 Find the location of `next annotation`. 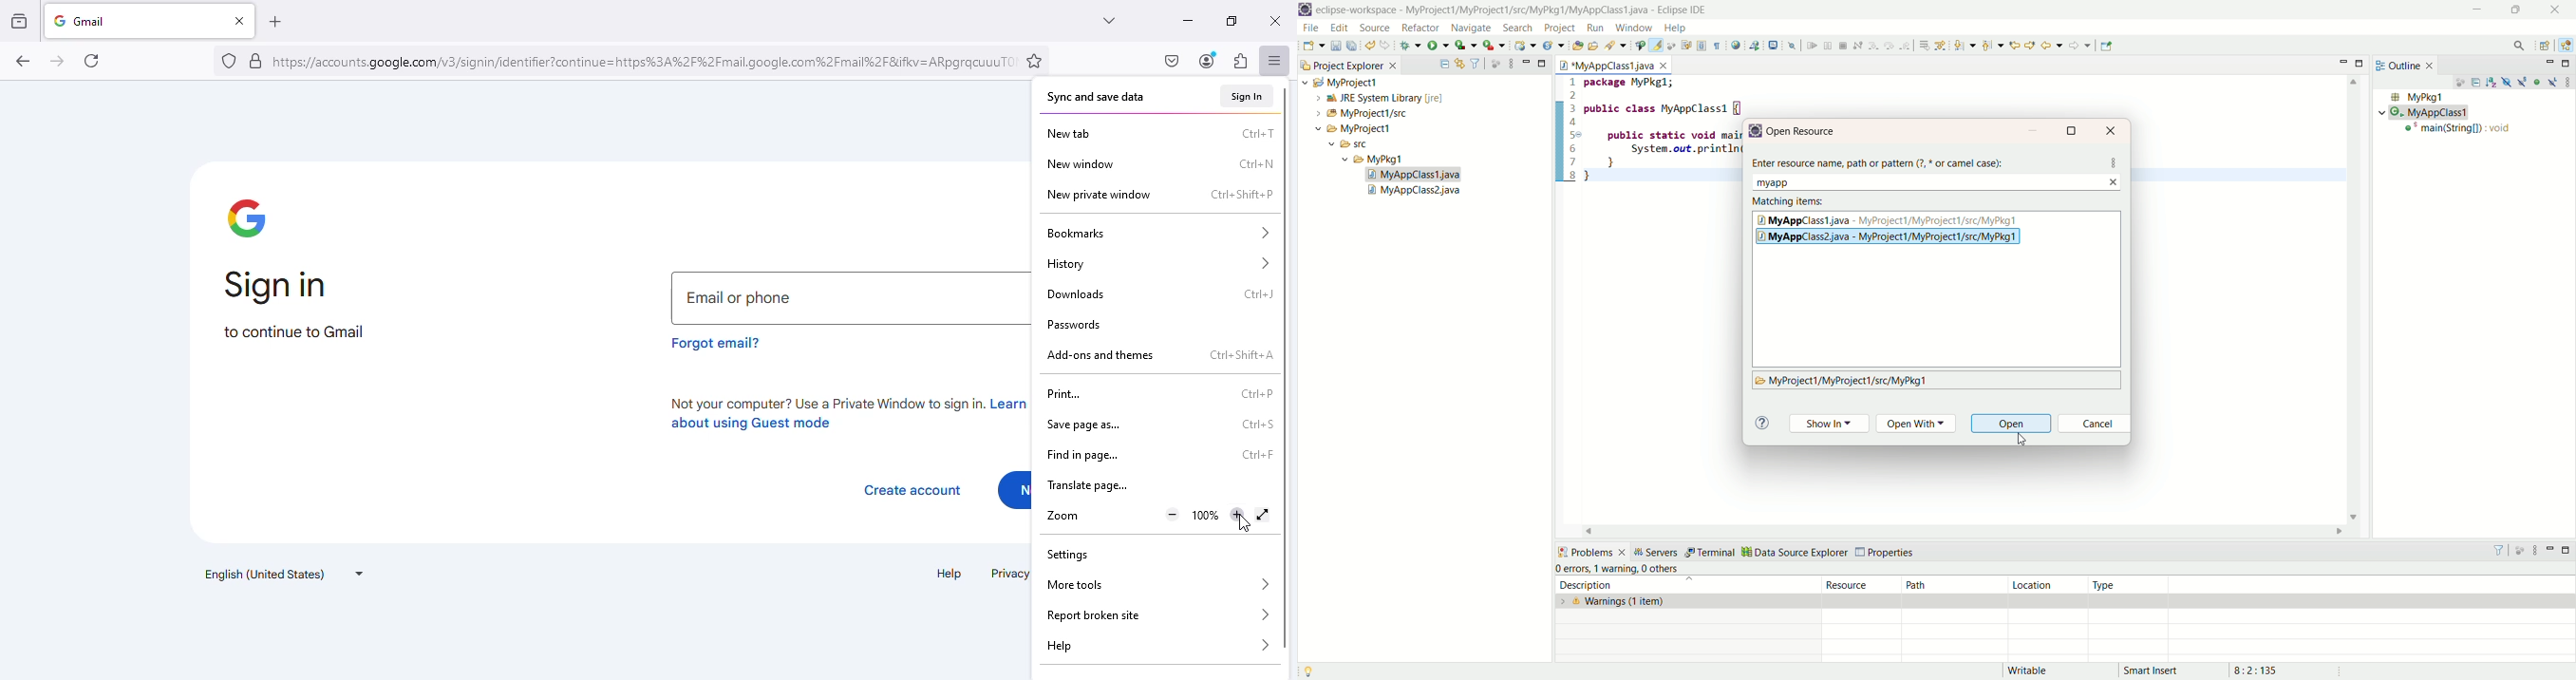

next annotation is located at coordinates (1966, 46).